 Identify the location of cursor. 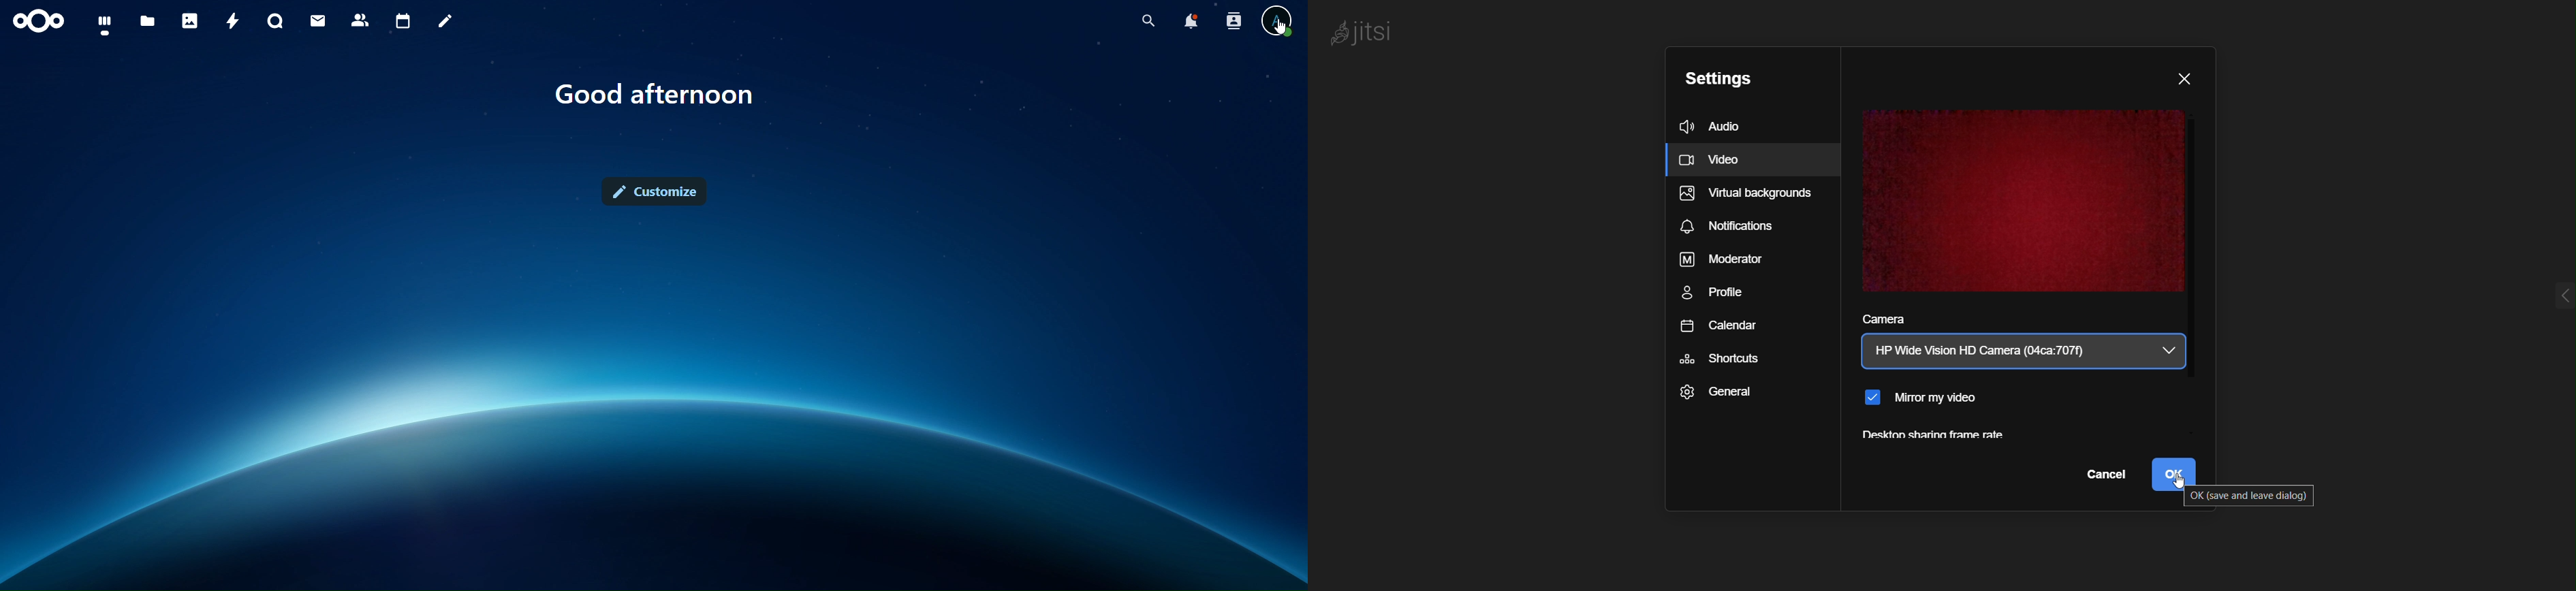
(1283, 29).